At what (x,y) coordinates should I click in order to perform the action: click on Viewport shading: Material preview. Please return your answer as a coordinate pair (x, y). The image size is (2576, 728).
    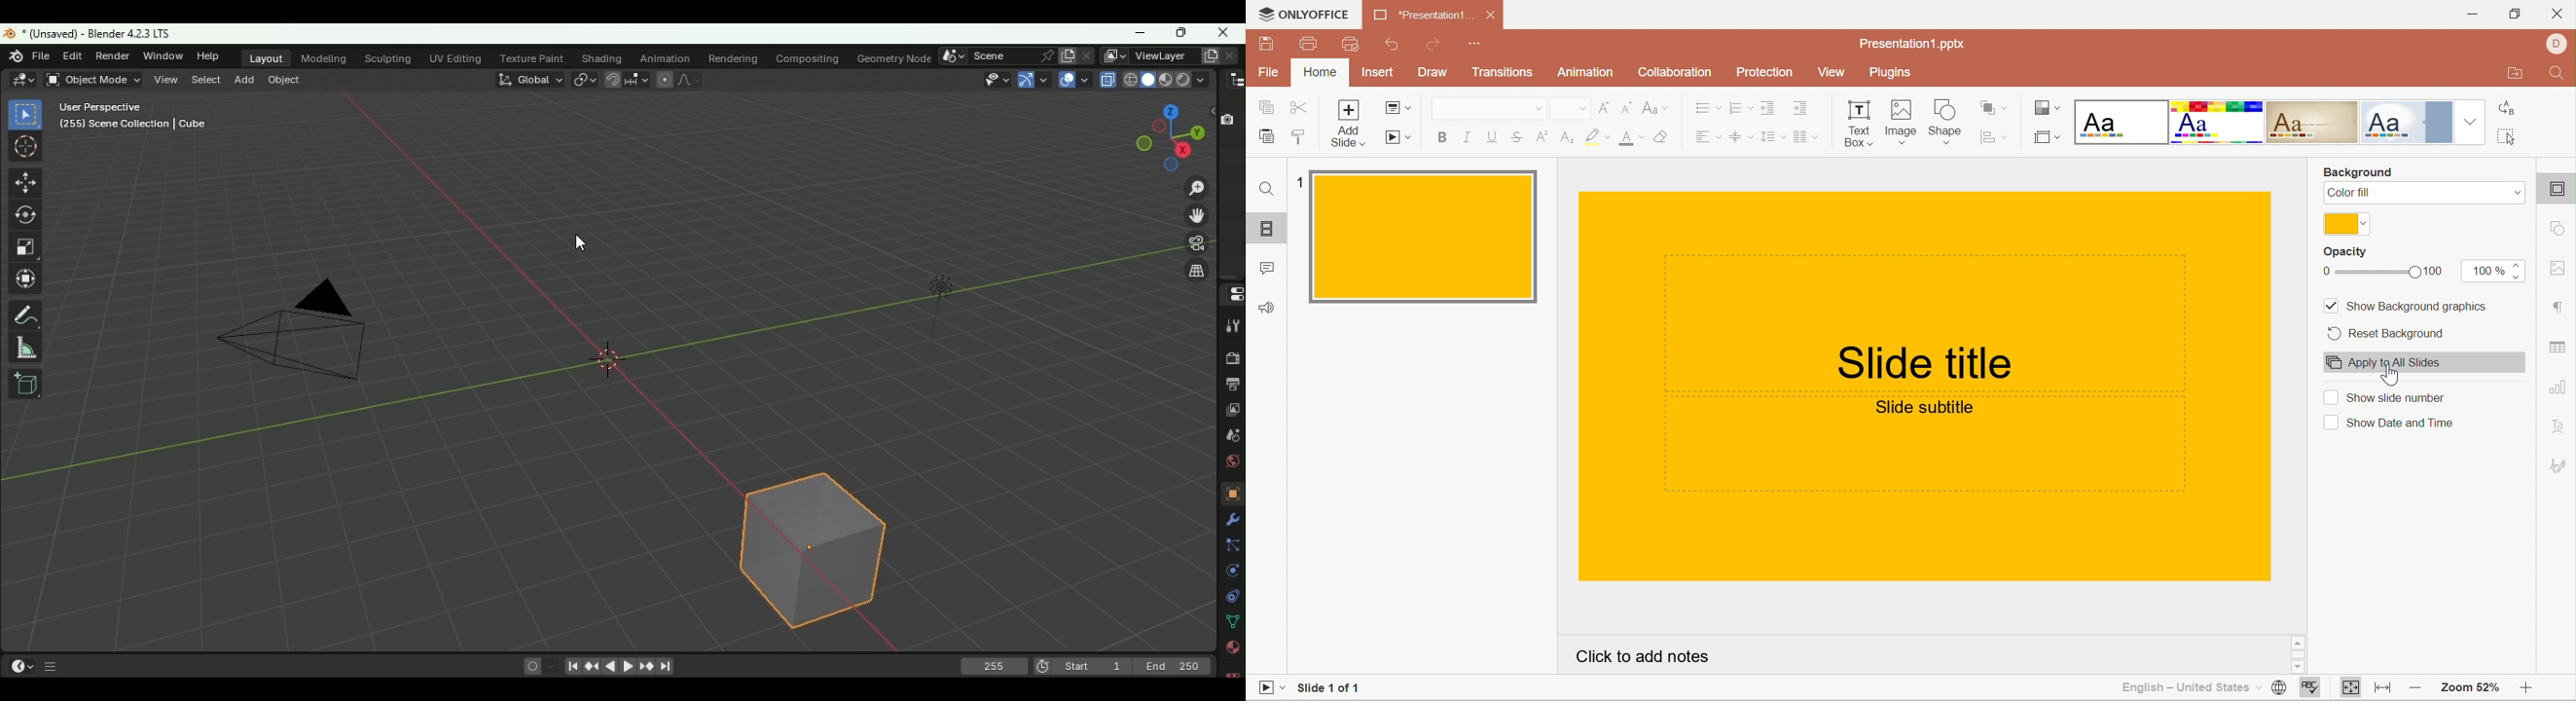
    Looking at the image, I should click on (1166, 80).